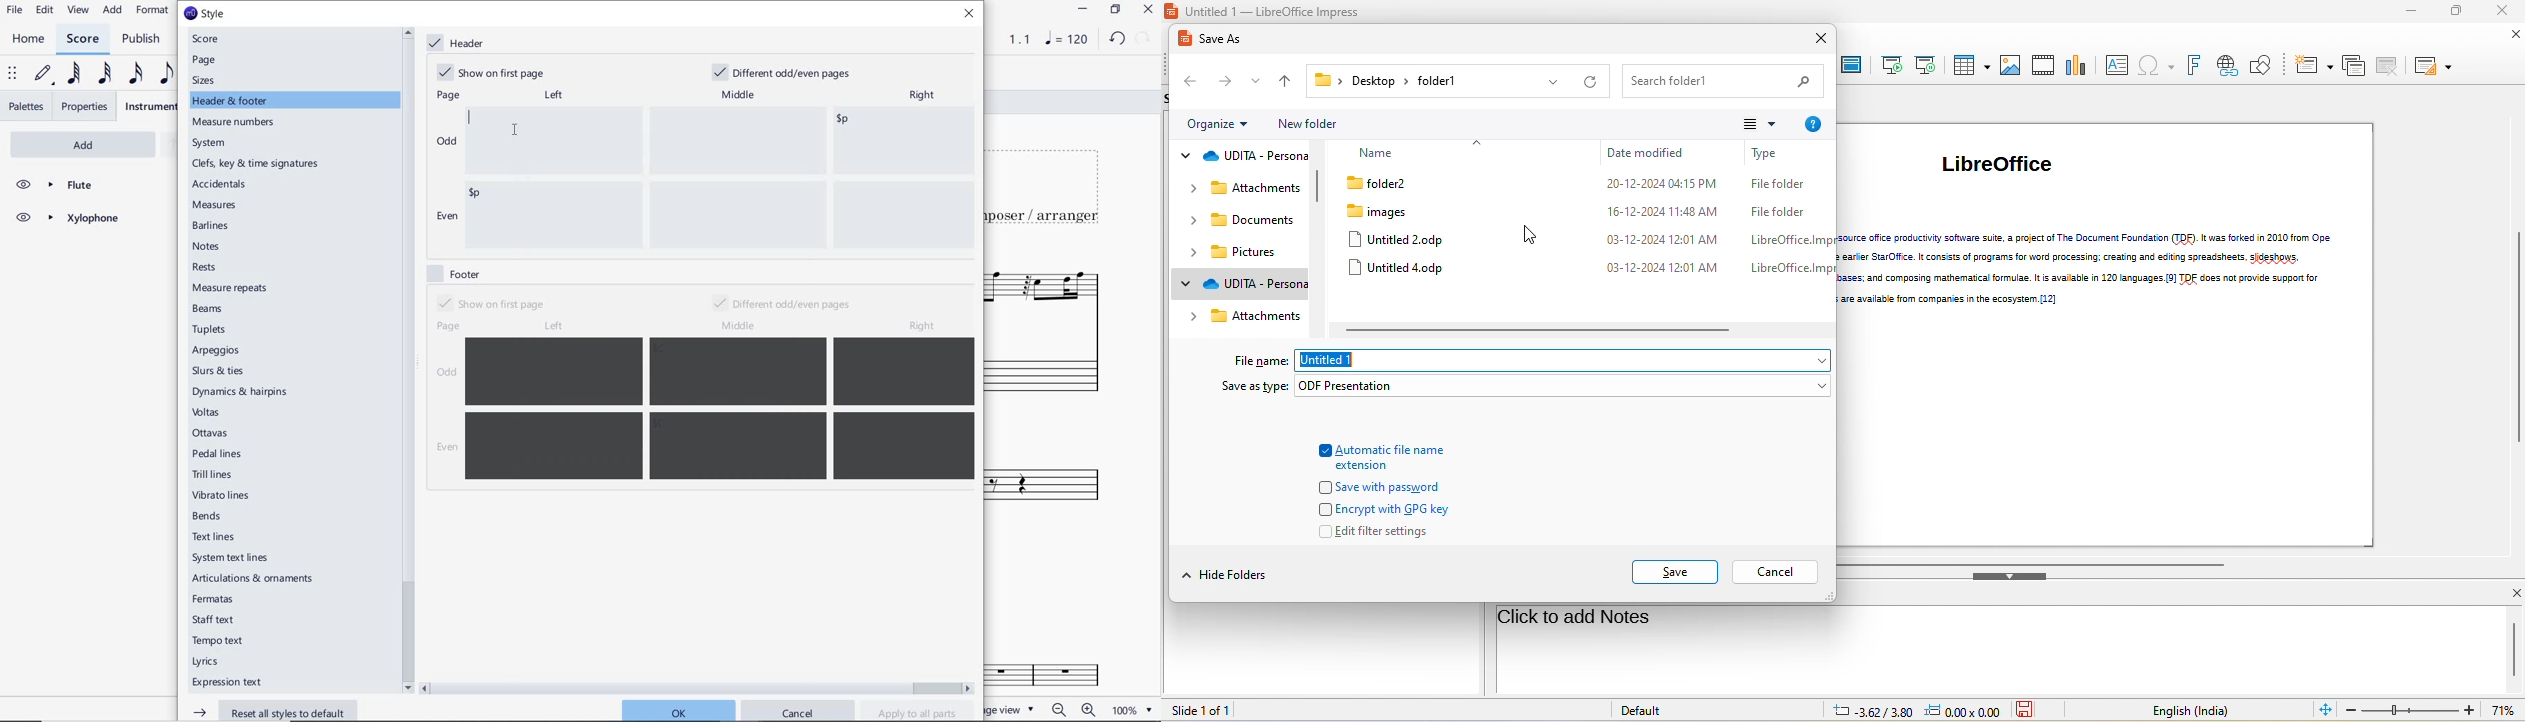 This screenshot has height=728, width=2548. I want to click on right, so click(926, 326).